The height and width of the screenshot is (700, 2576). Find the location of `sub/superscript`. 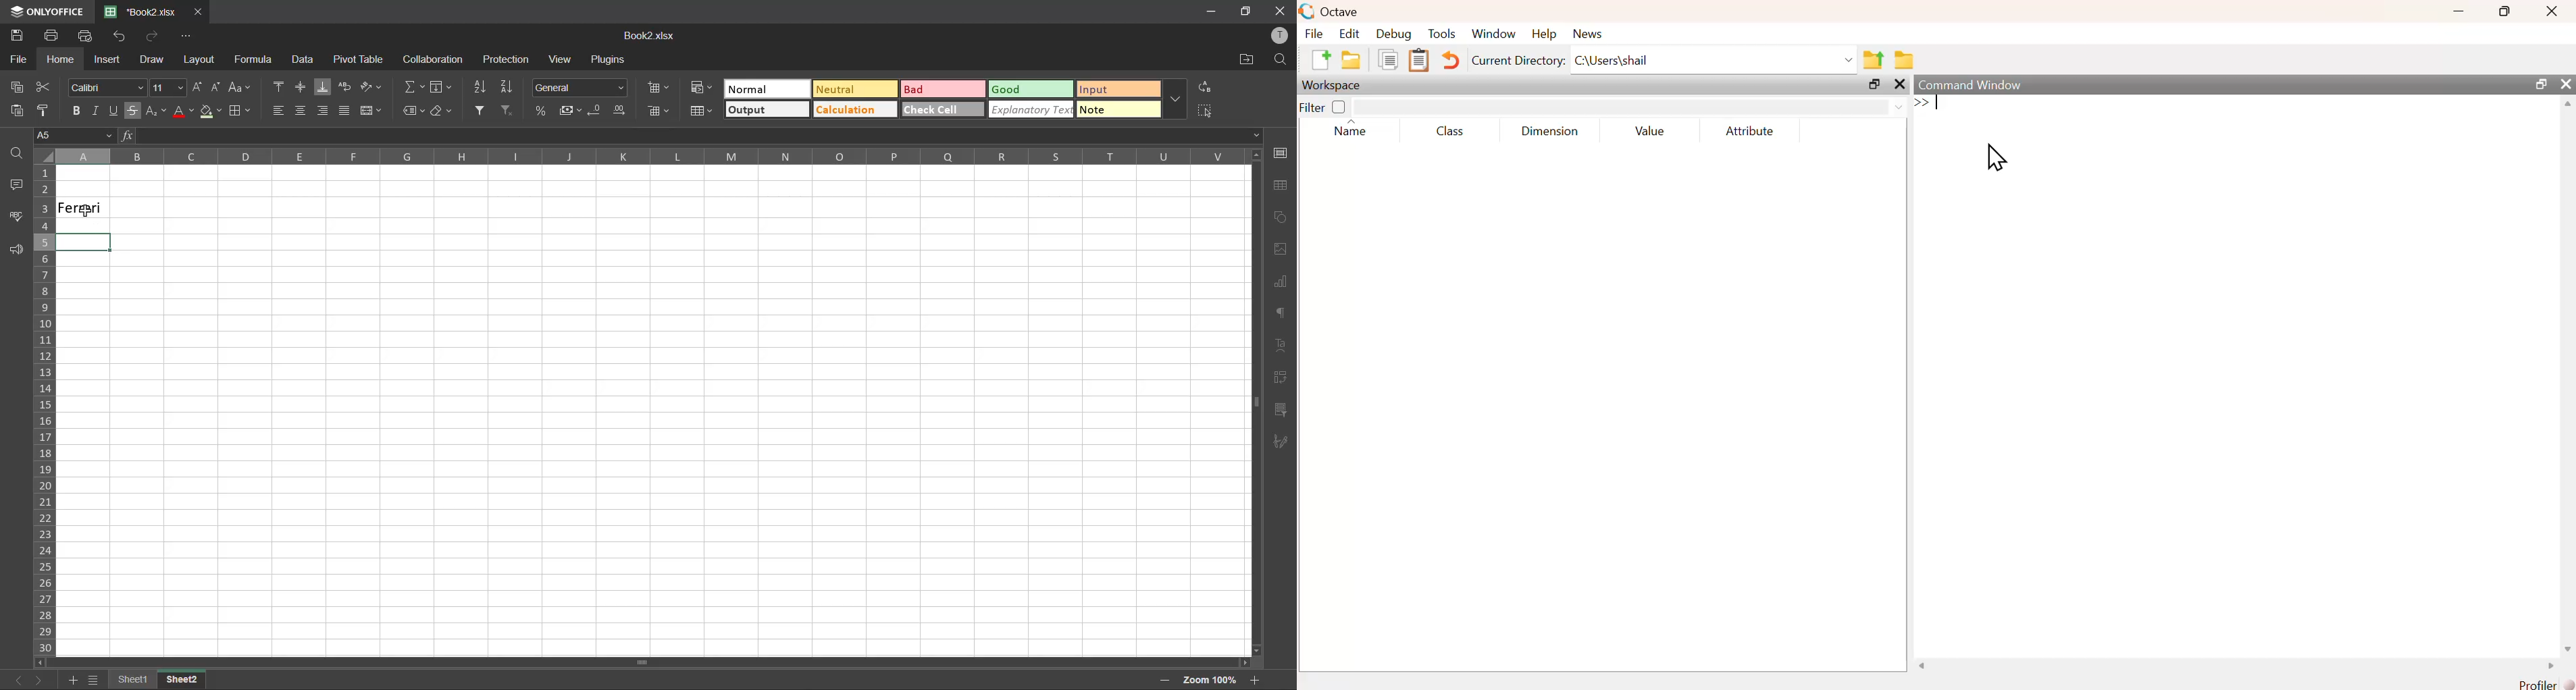

sub/superscript is located at coordinates (157, 113).